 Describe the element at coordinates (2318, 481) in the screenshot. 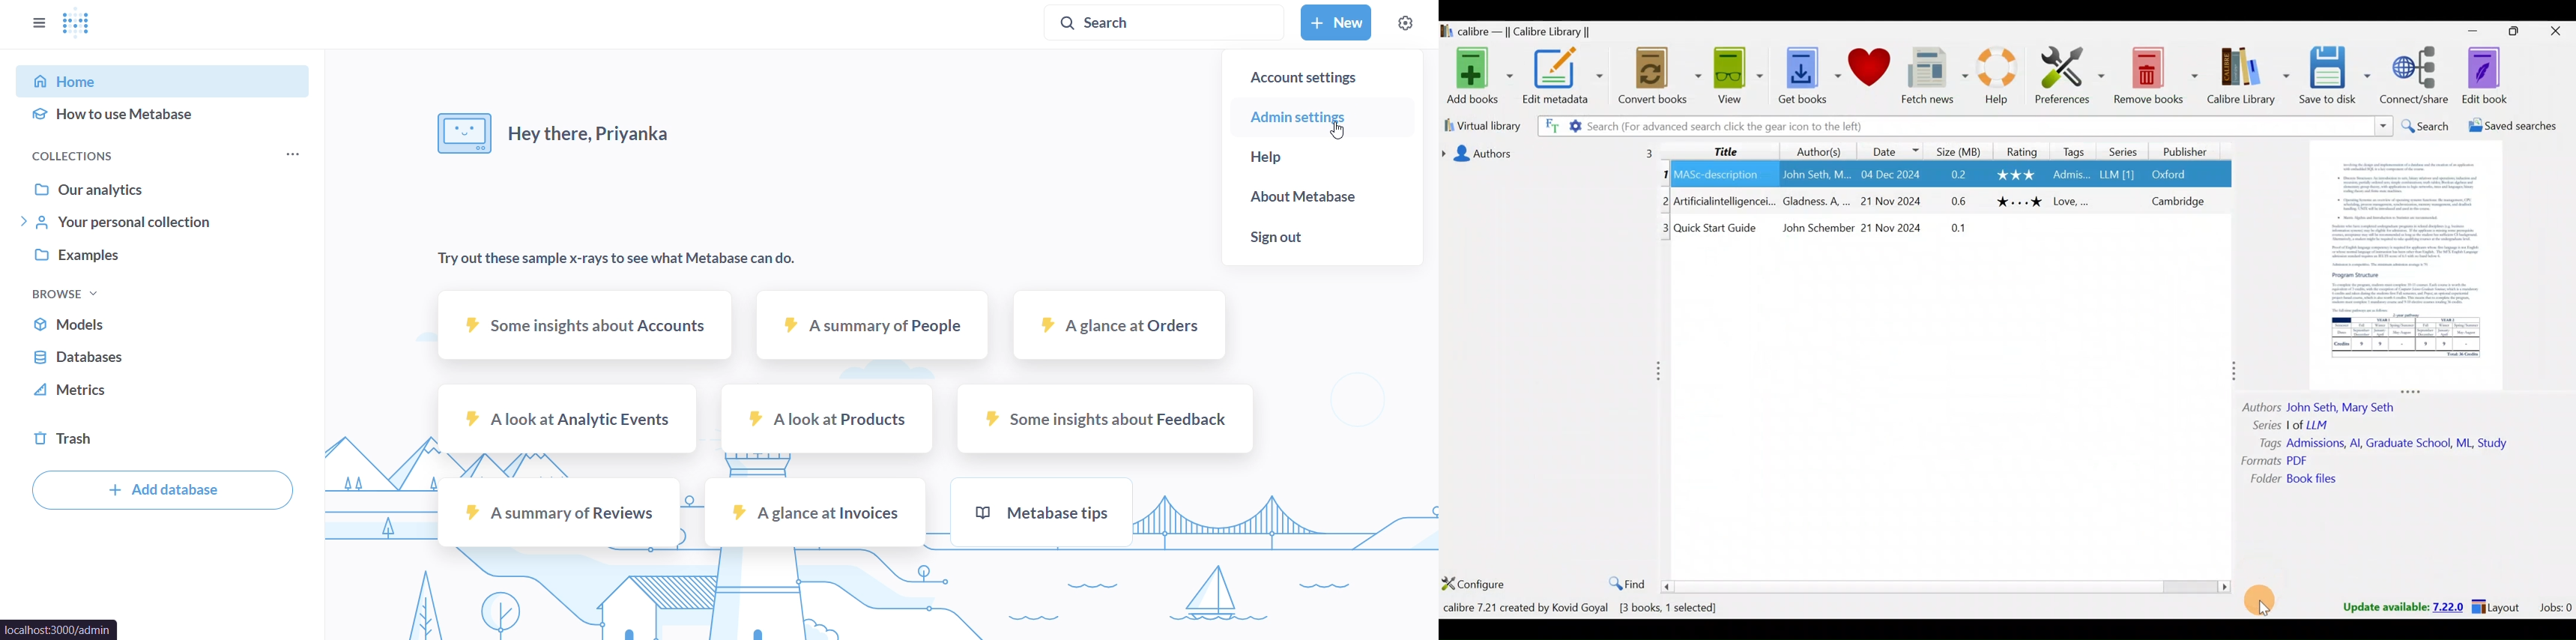

I see `` at that location.